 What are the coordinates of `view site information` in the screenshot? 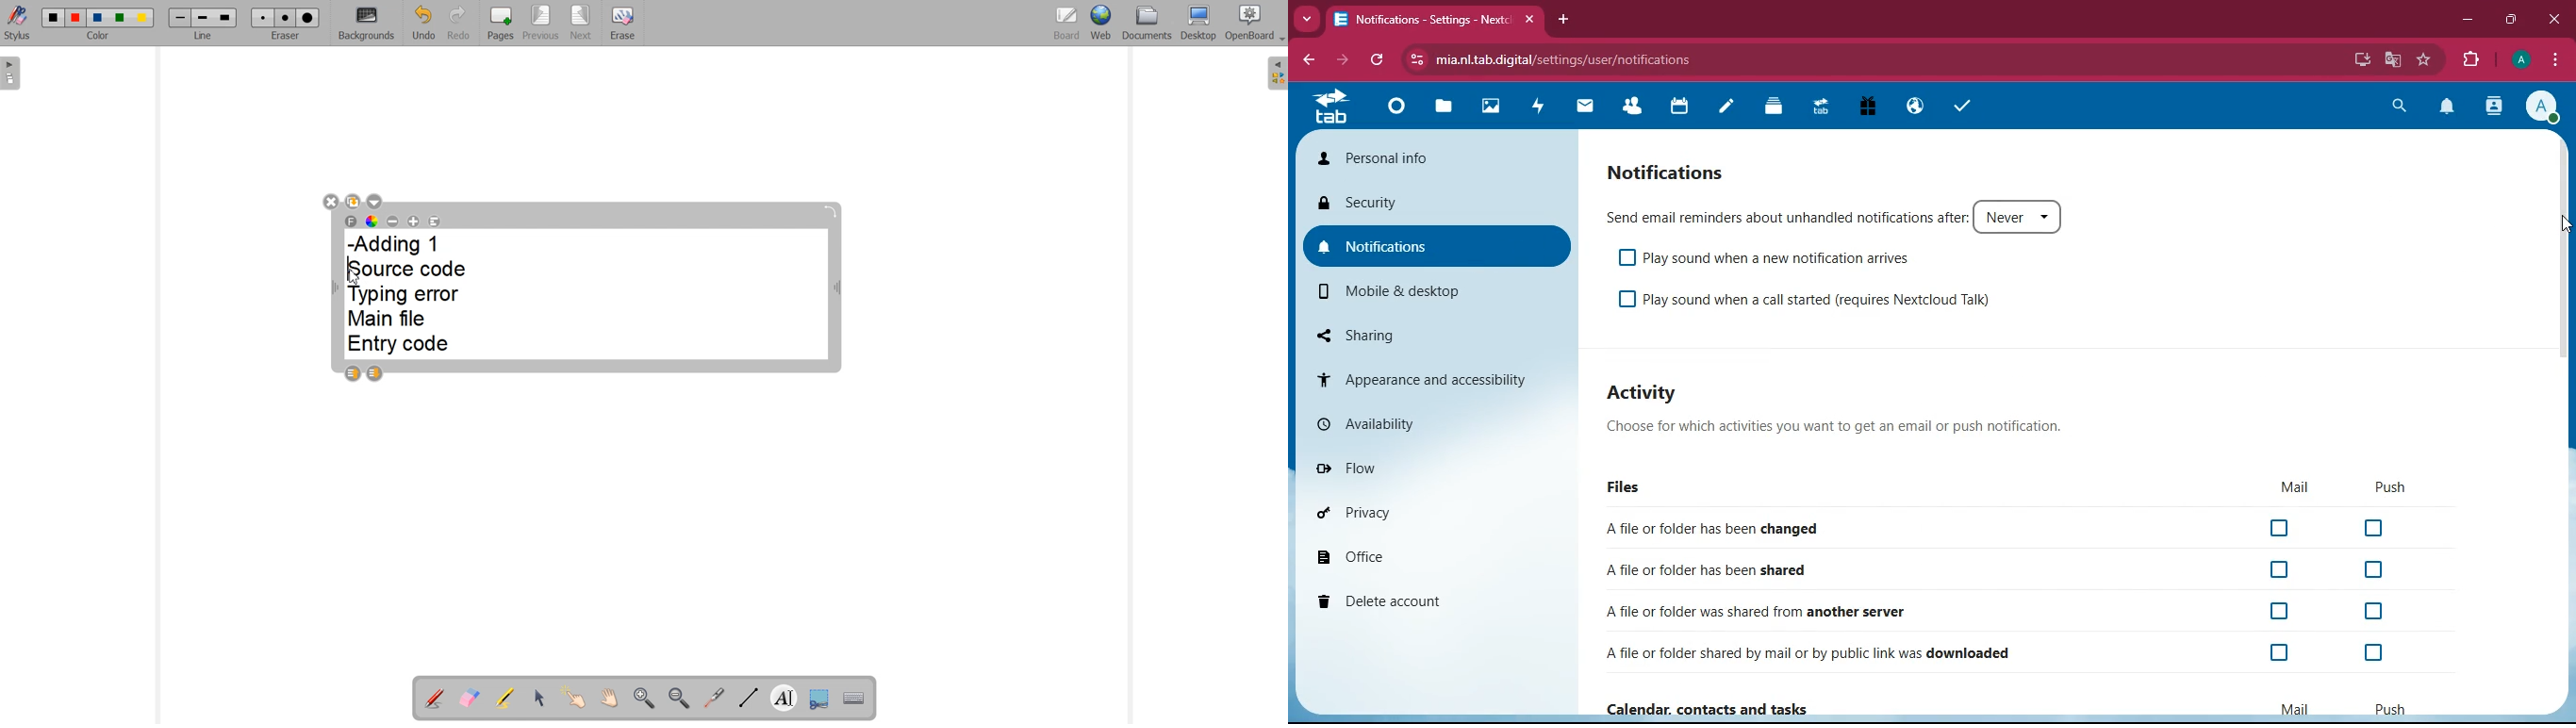 It's located at (1414, 61).